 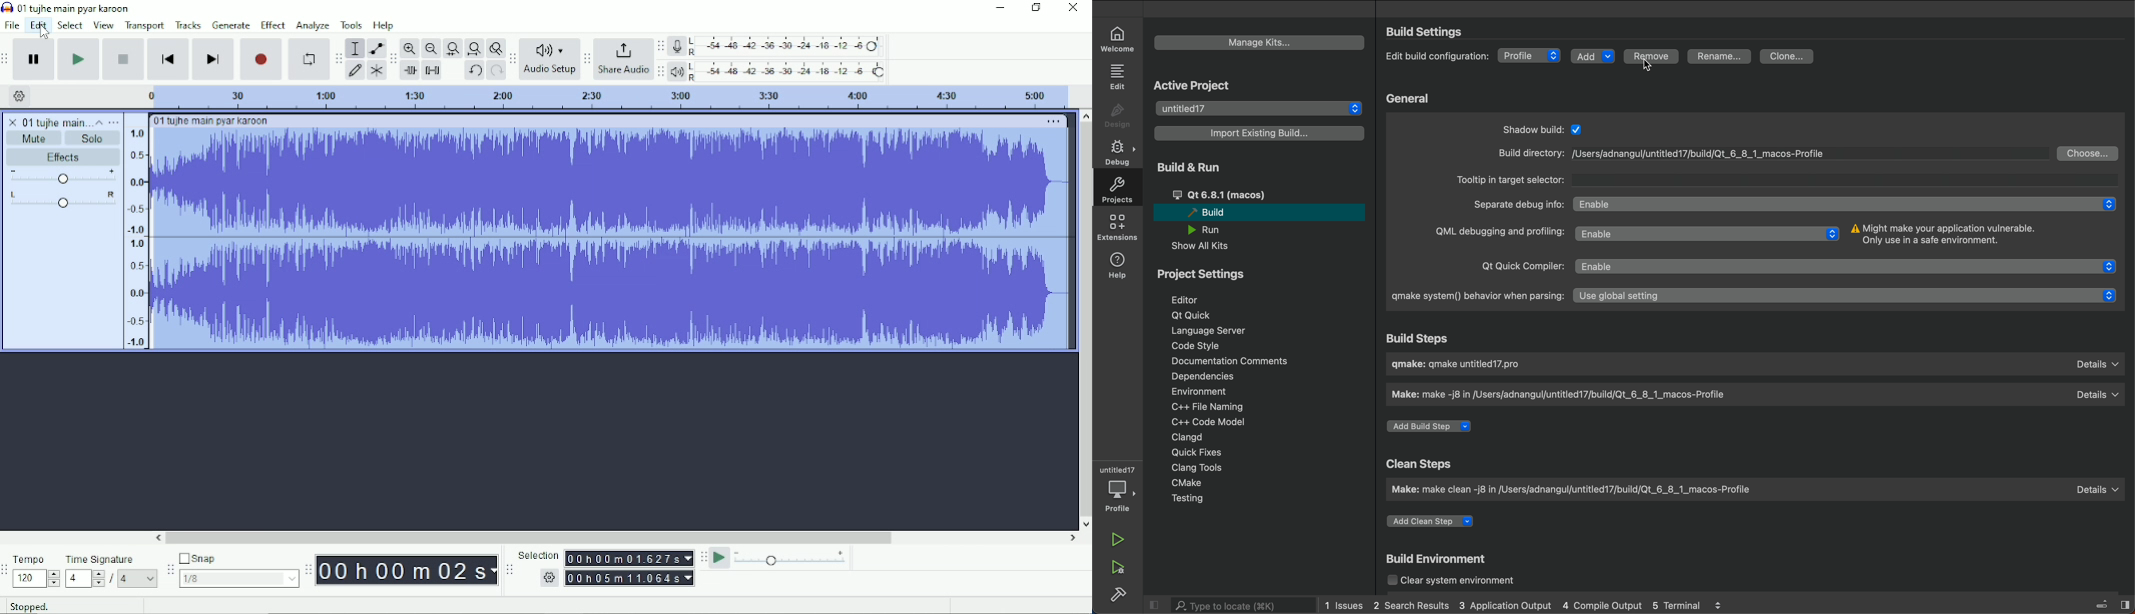 I want to click on Play, so click(x=80, y=59).